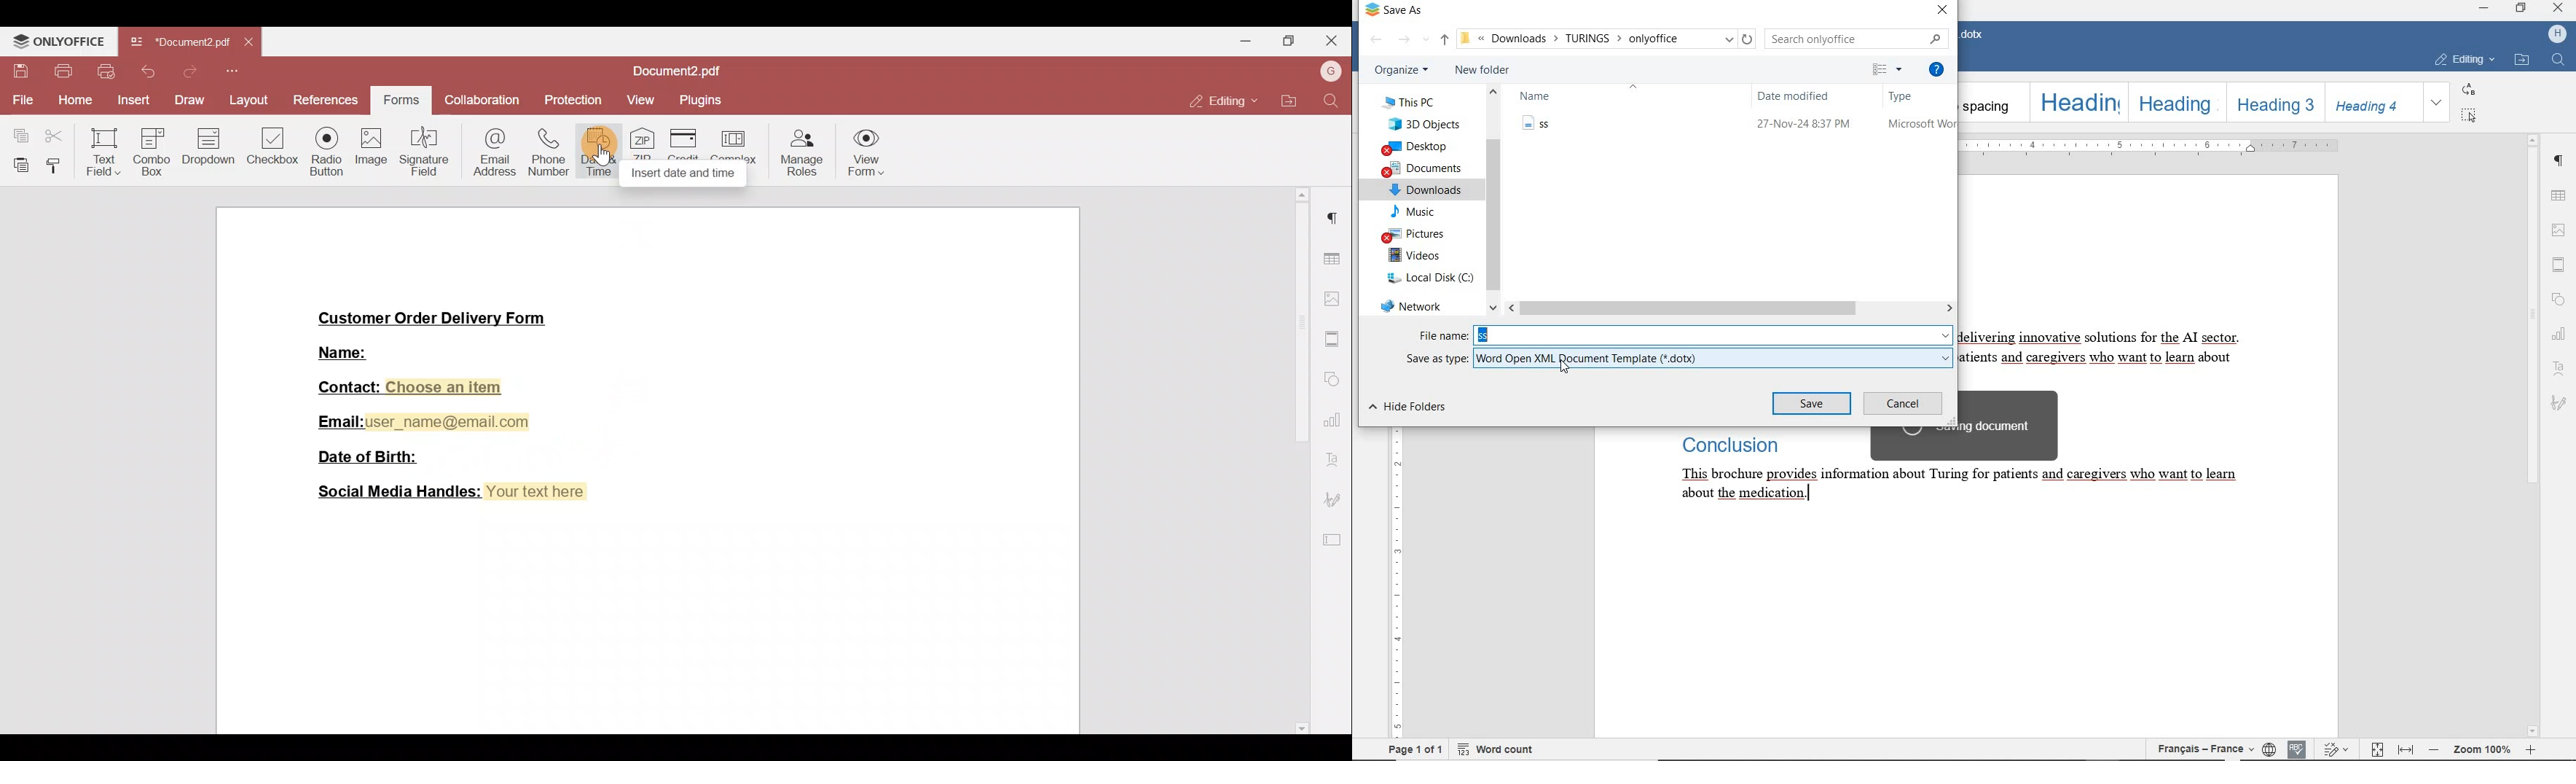 The image size is (2576, 784). I want to click on Plugins, so click(706, 99).